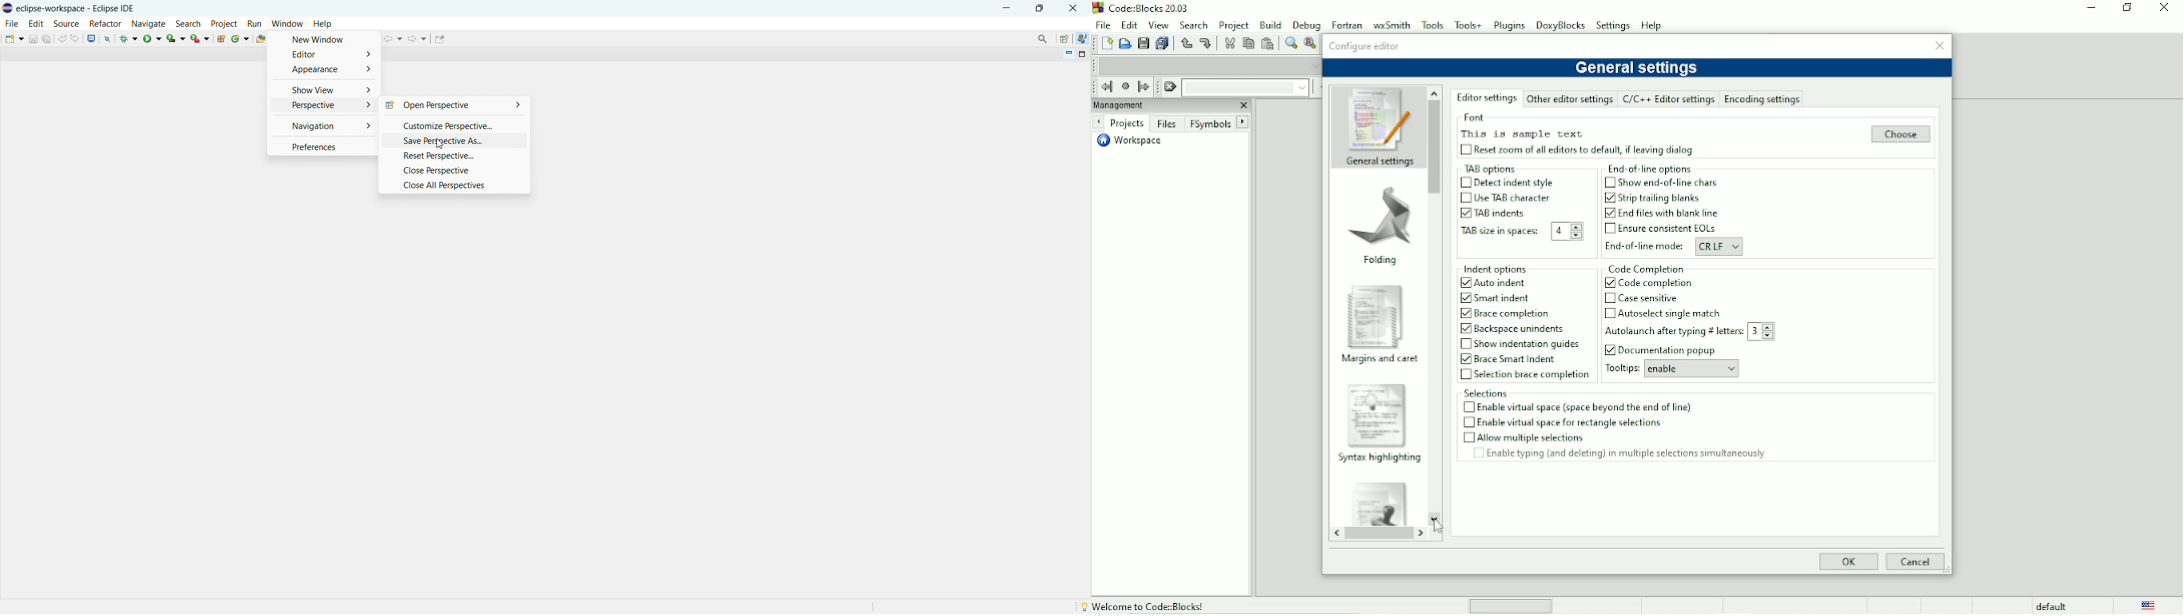 This screenshot has height=616, width=2184. Describe the element at coordinates (1233, 24) in the screenshot. I see `Project` at that location.